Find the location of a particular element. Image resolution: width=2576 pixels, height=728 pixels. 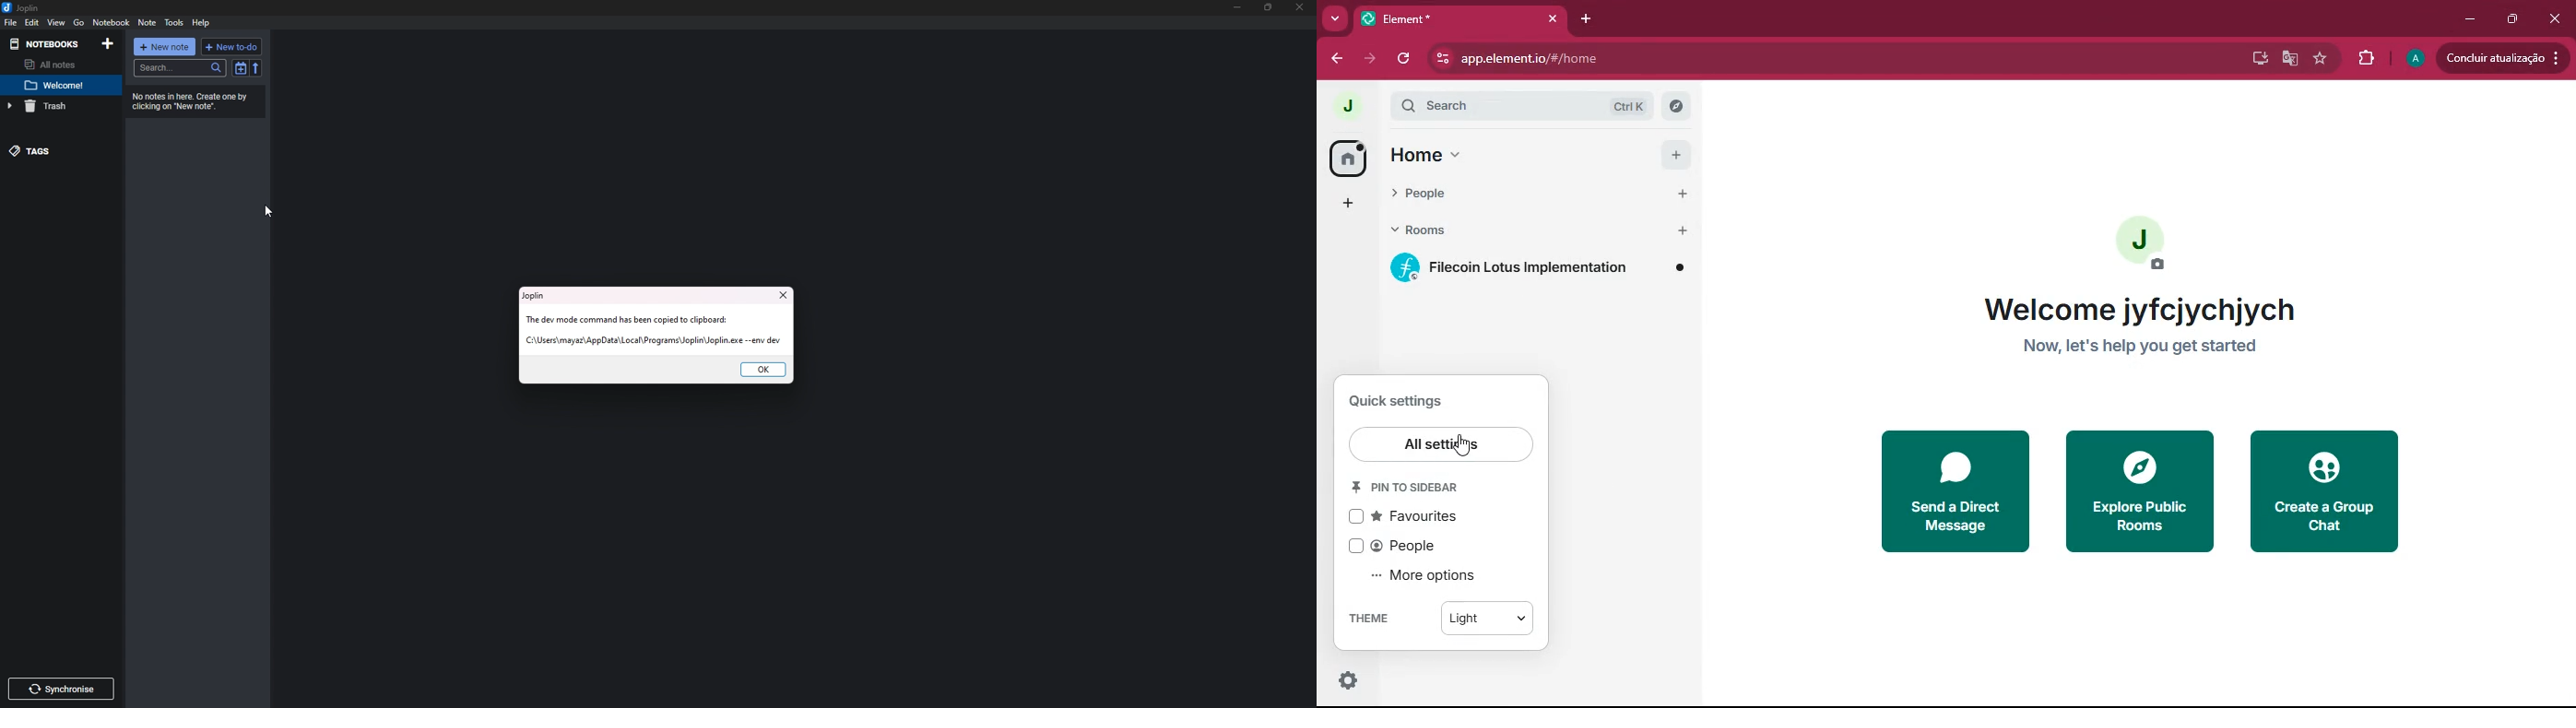

explore a public rooms is located at coordinates (2140, 490).